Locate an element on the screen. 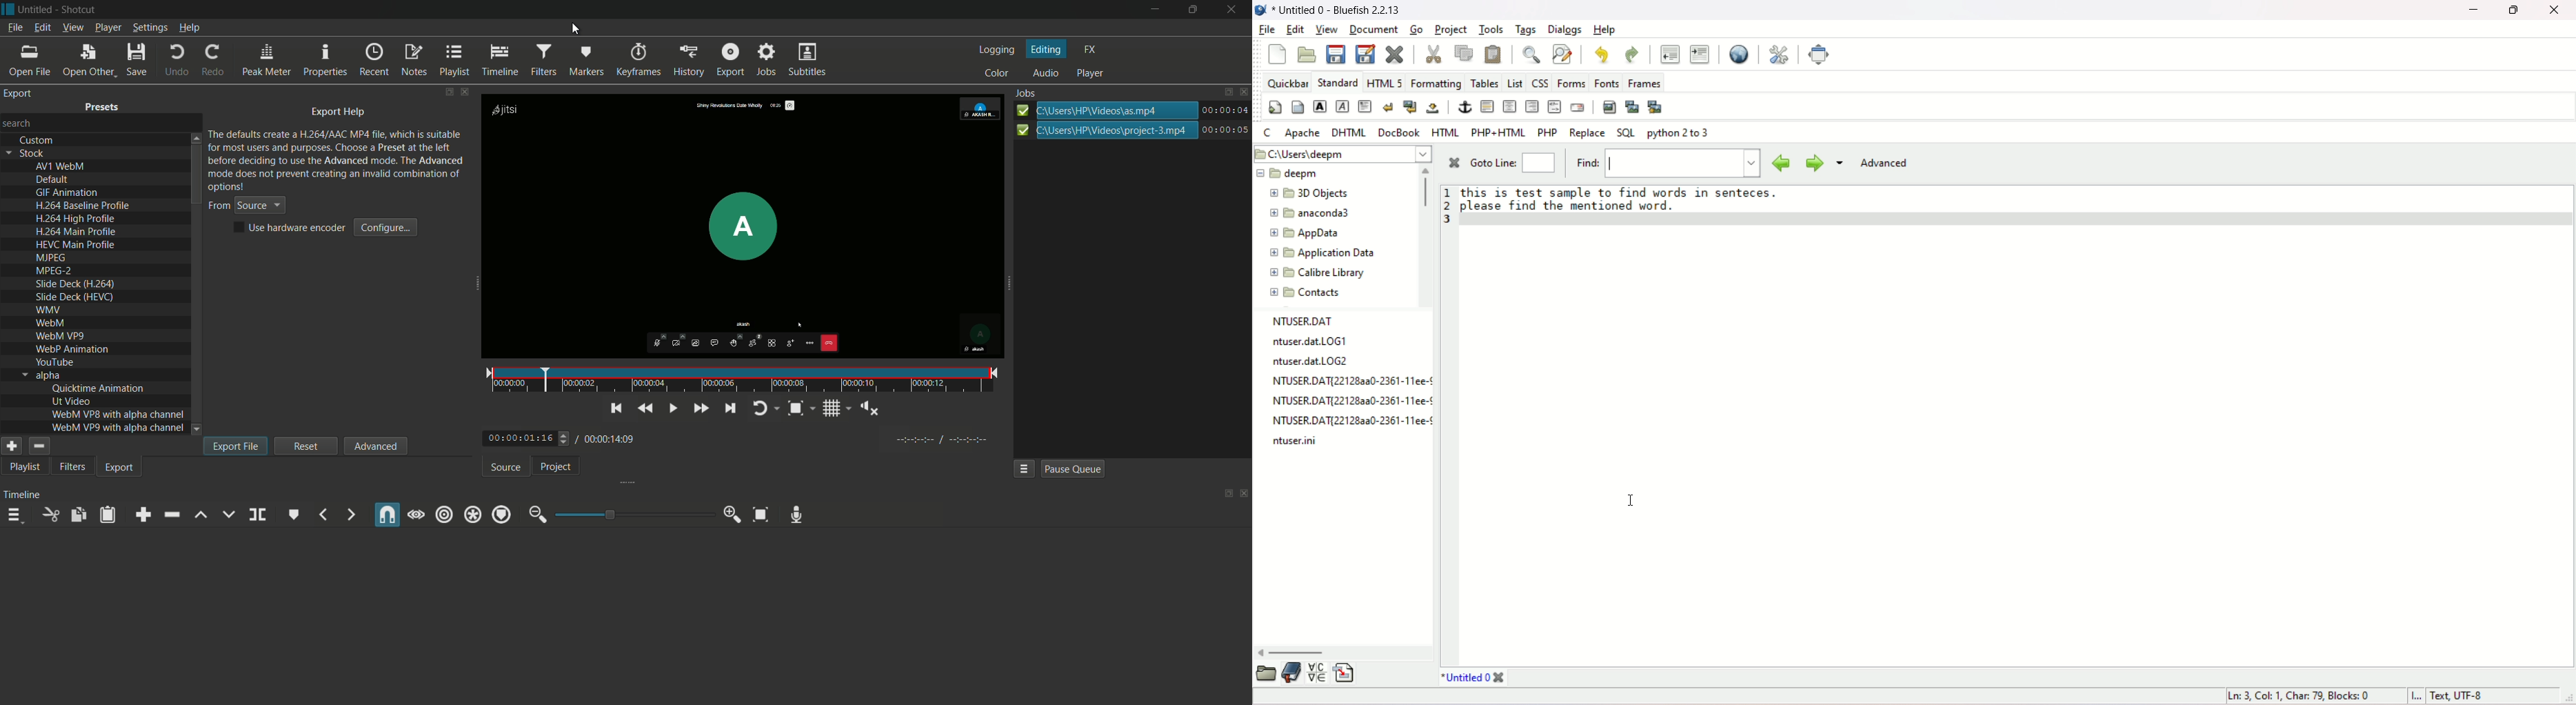  go is located at coordinates (1418, 30).